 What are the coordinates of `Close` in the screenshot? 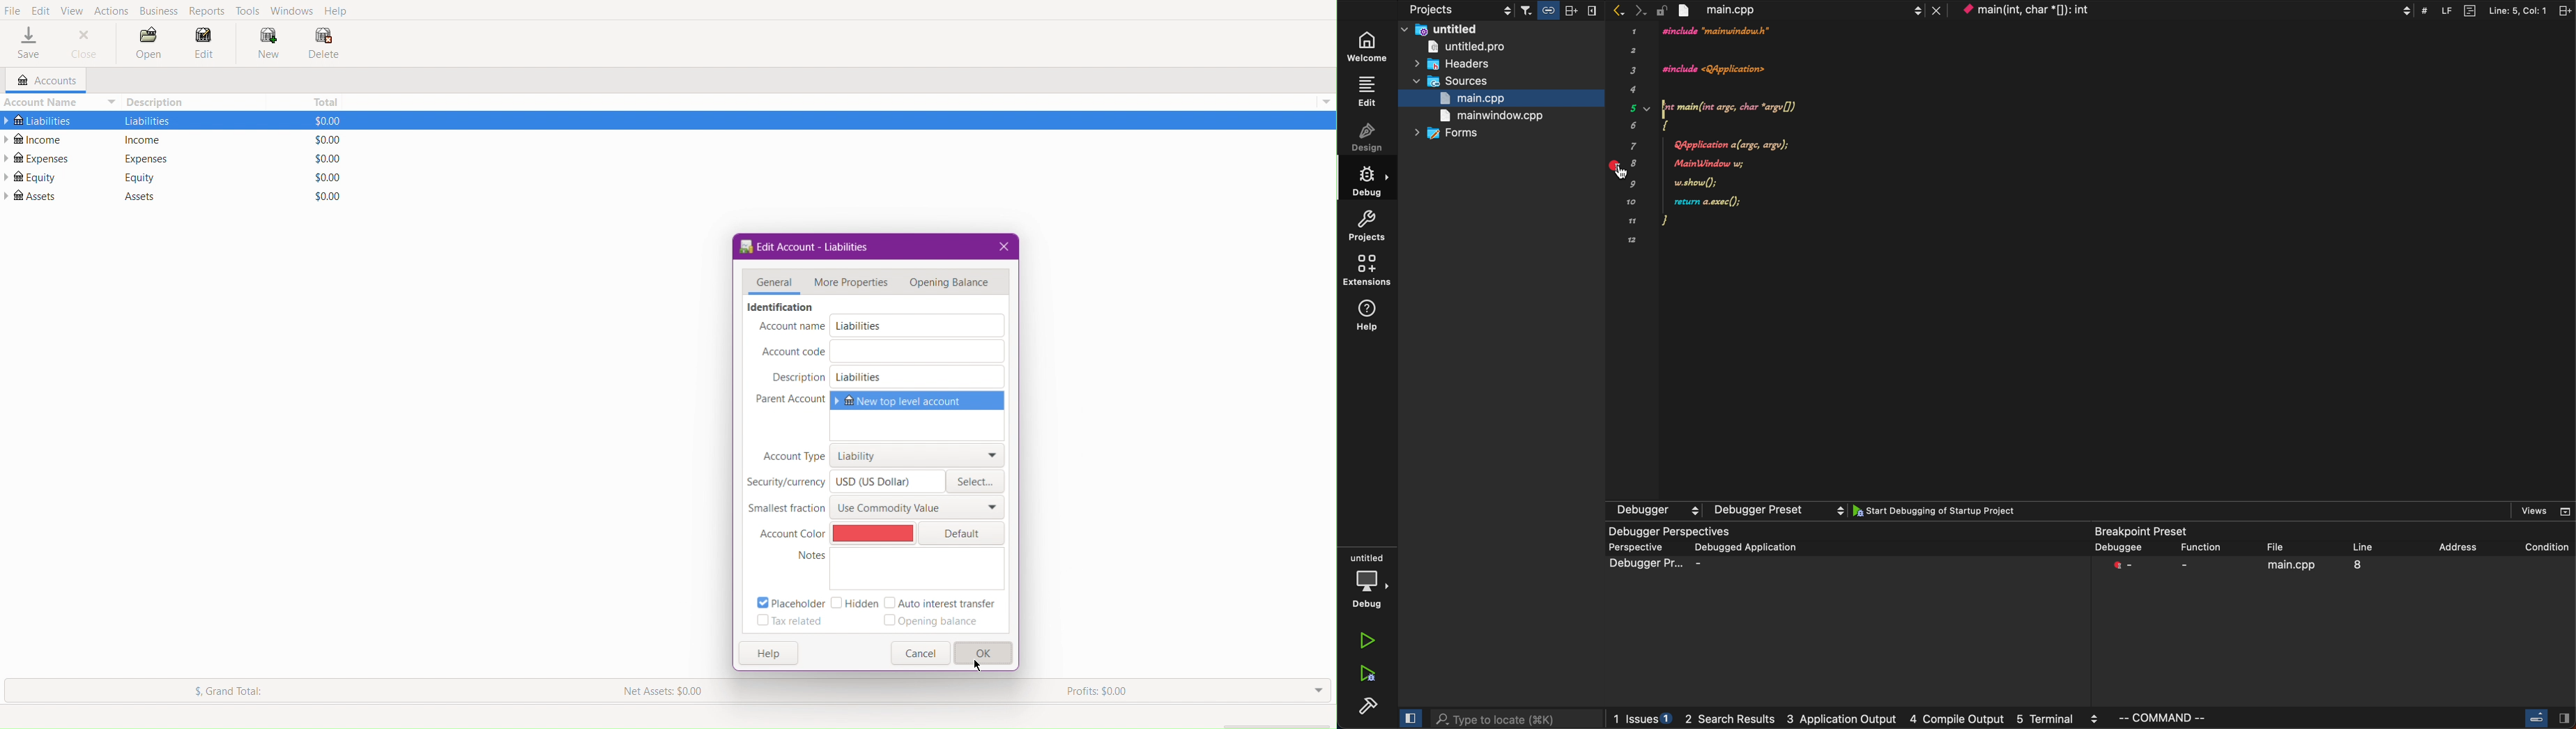 It's located at (85, 43).